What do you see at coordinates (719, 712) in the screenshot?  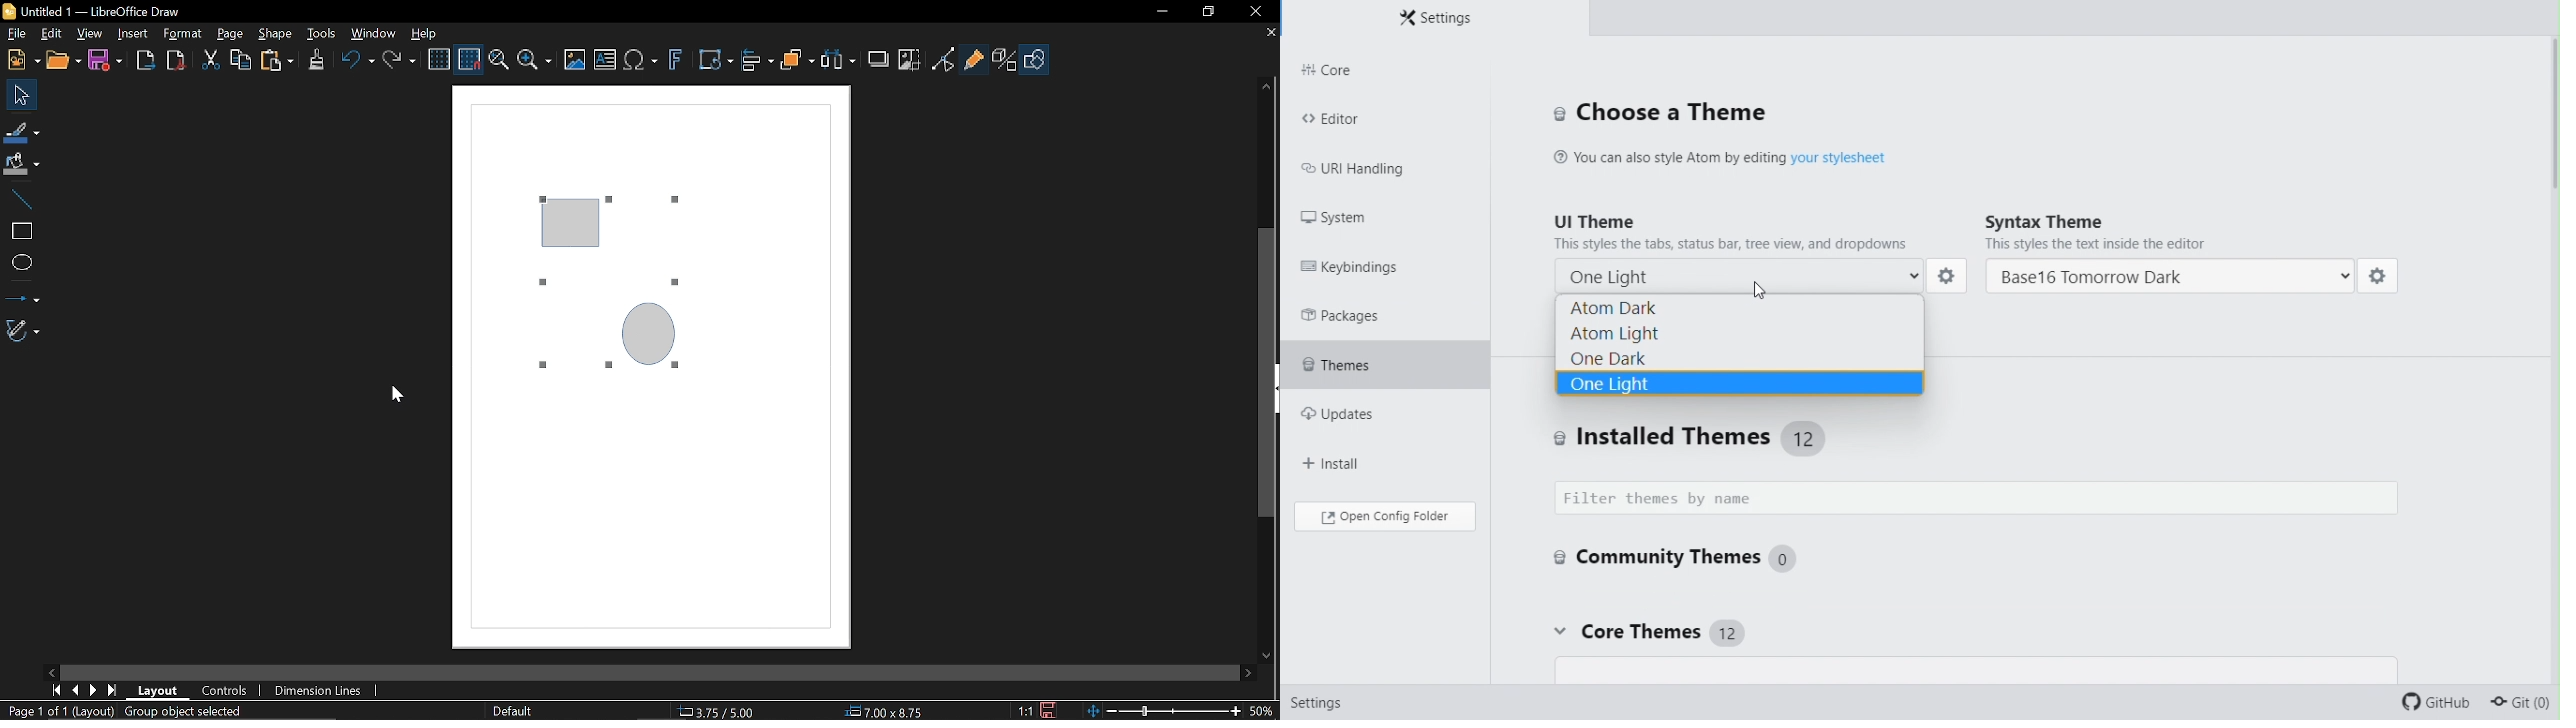 I see `Location` at bounding box center [719, 712].